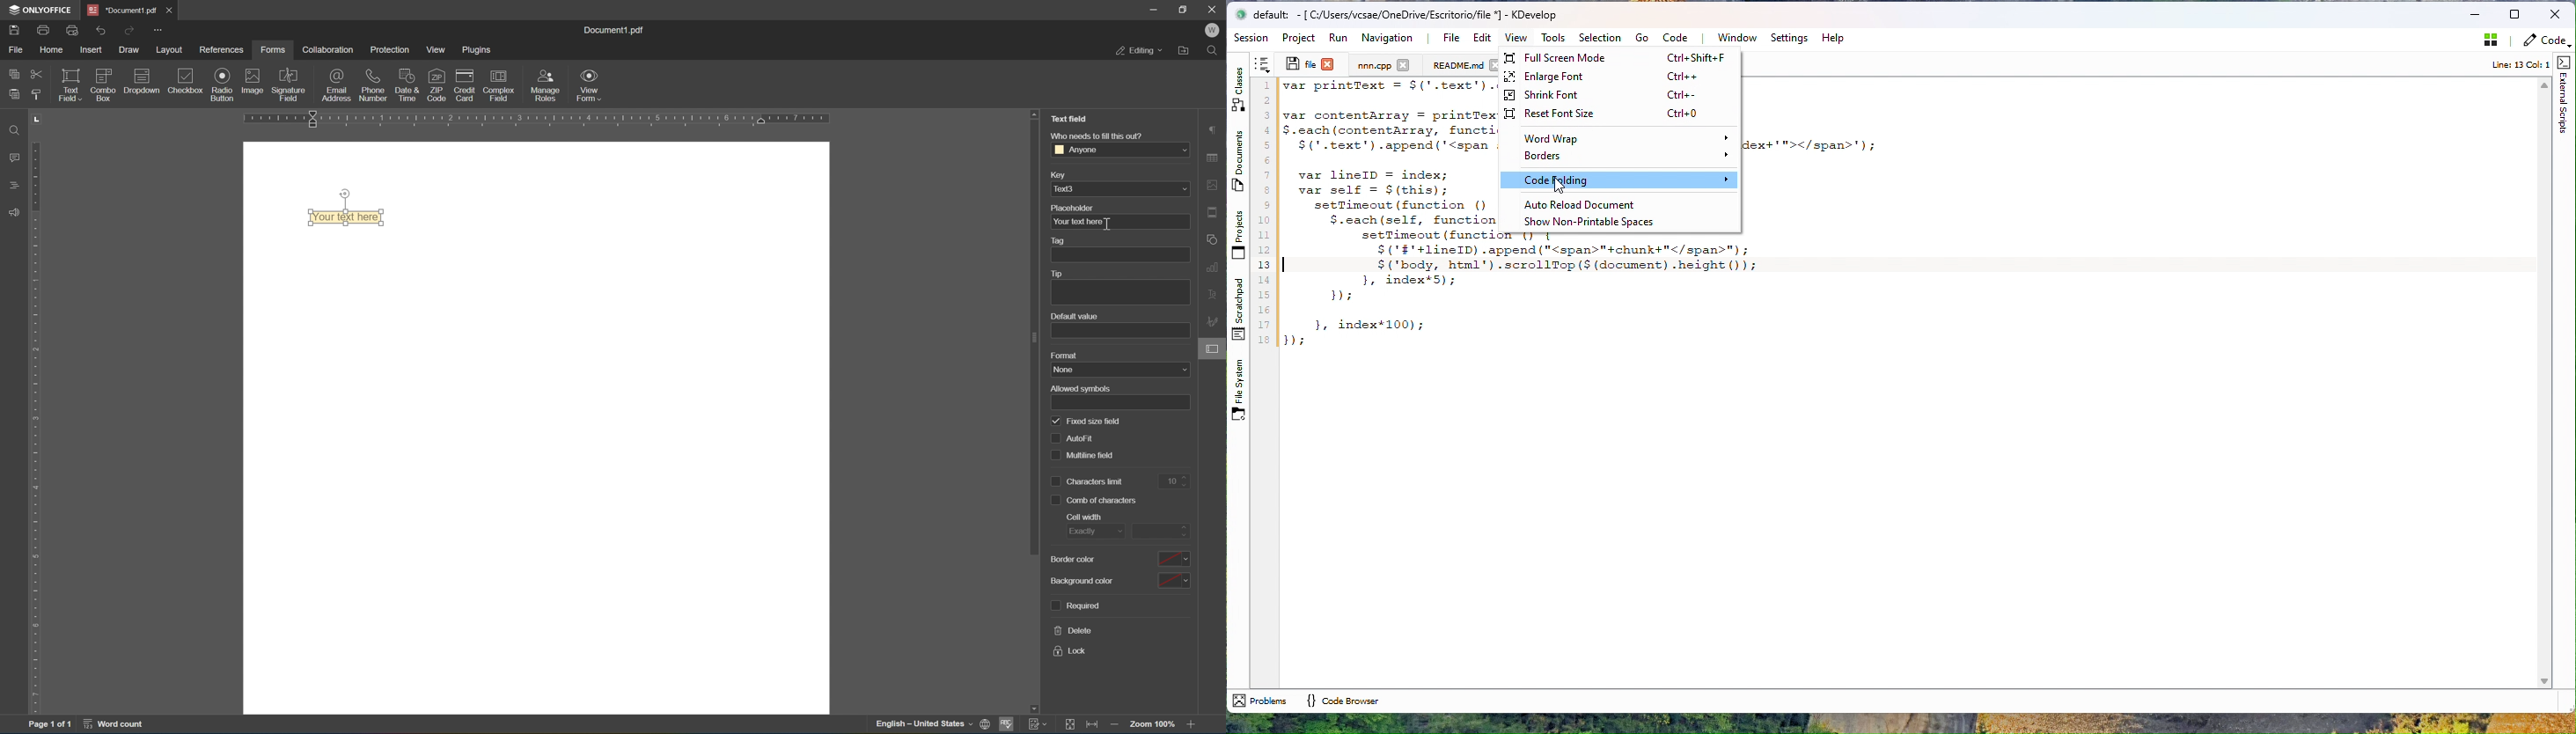  I want to click on cell width, so click(1085, 516).